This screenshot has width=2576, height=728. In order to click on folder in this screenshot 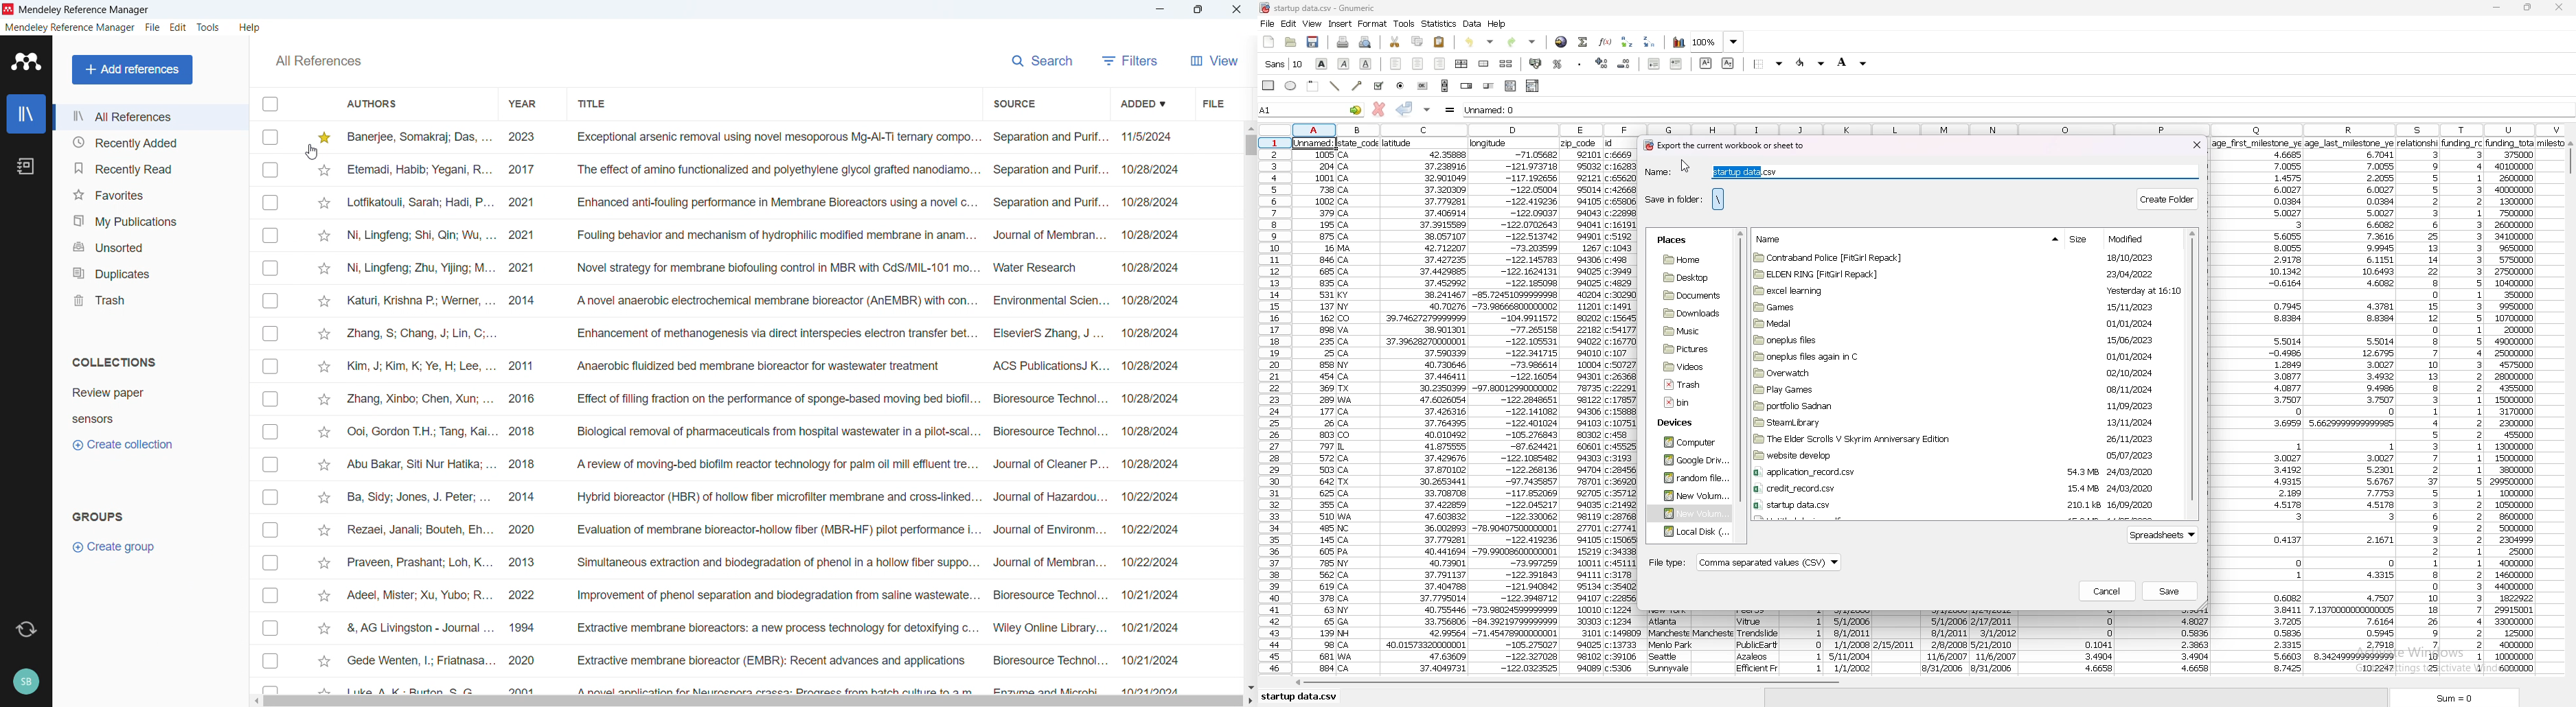, I will do `click(1687, 277)`.